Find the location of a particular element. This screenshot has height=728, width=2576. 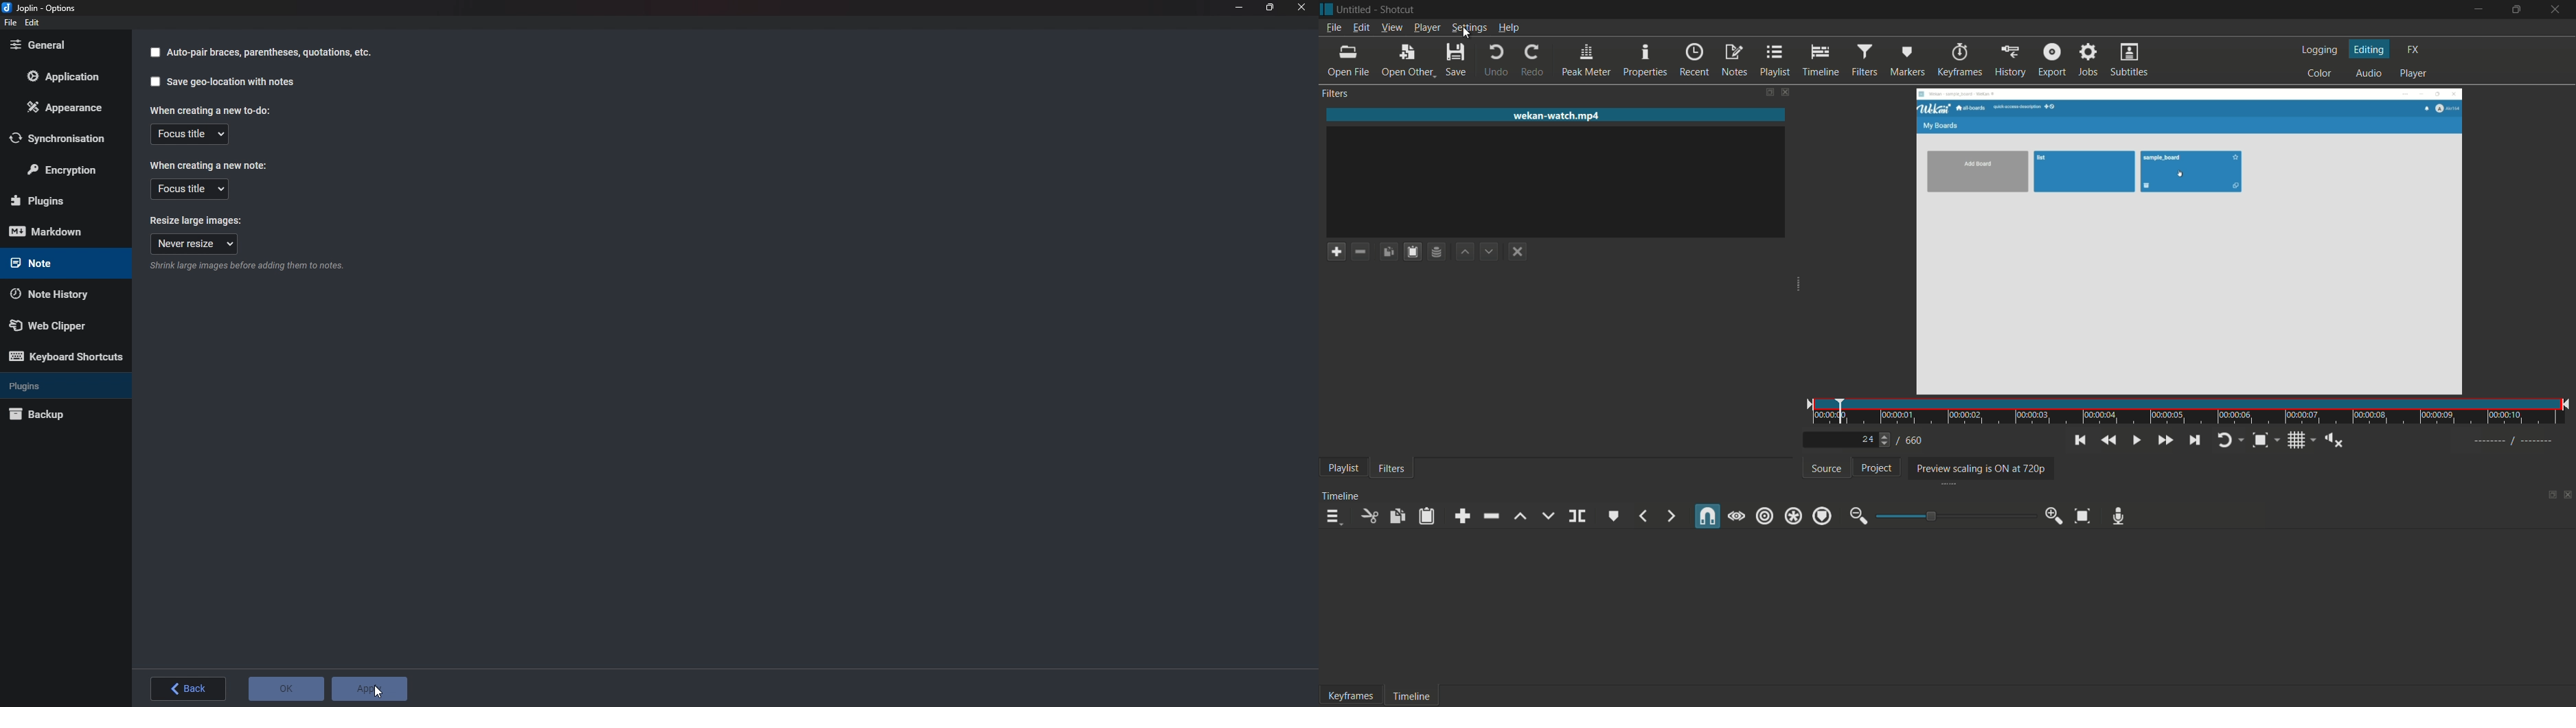

copy is located at coordinates (1398, 515).